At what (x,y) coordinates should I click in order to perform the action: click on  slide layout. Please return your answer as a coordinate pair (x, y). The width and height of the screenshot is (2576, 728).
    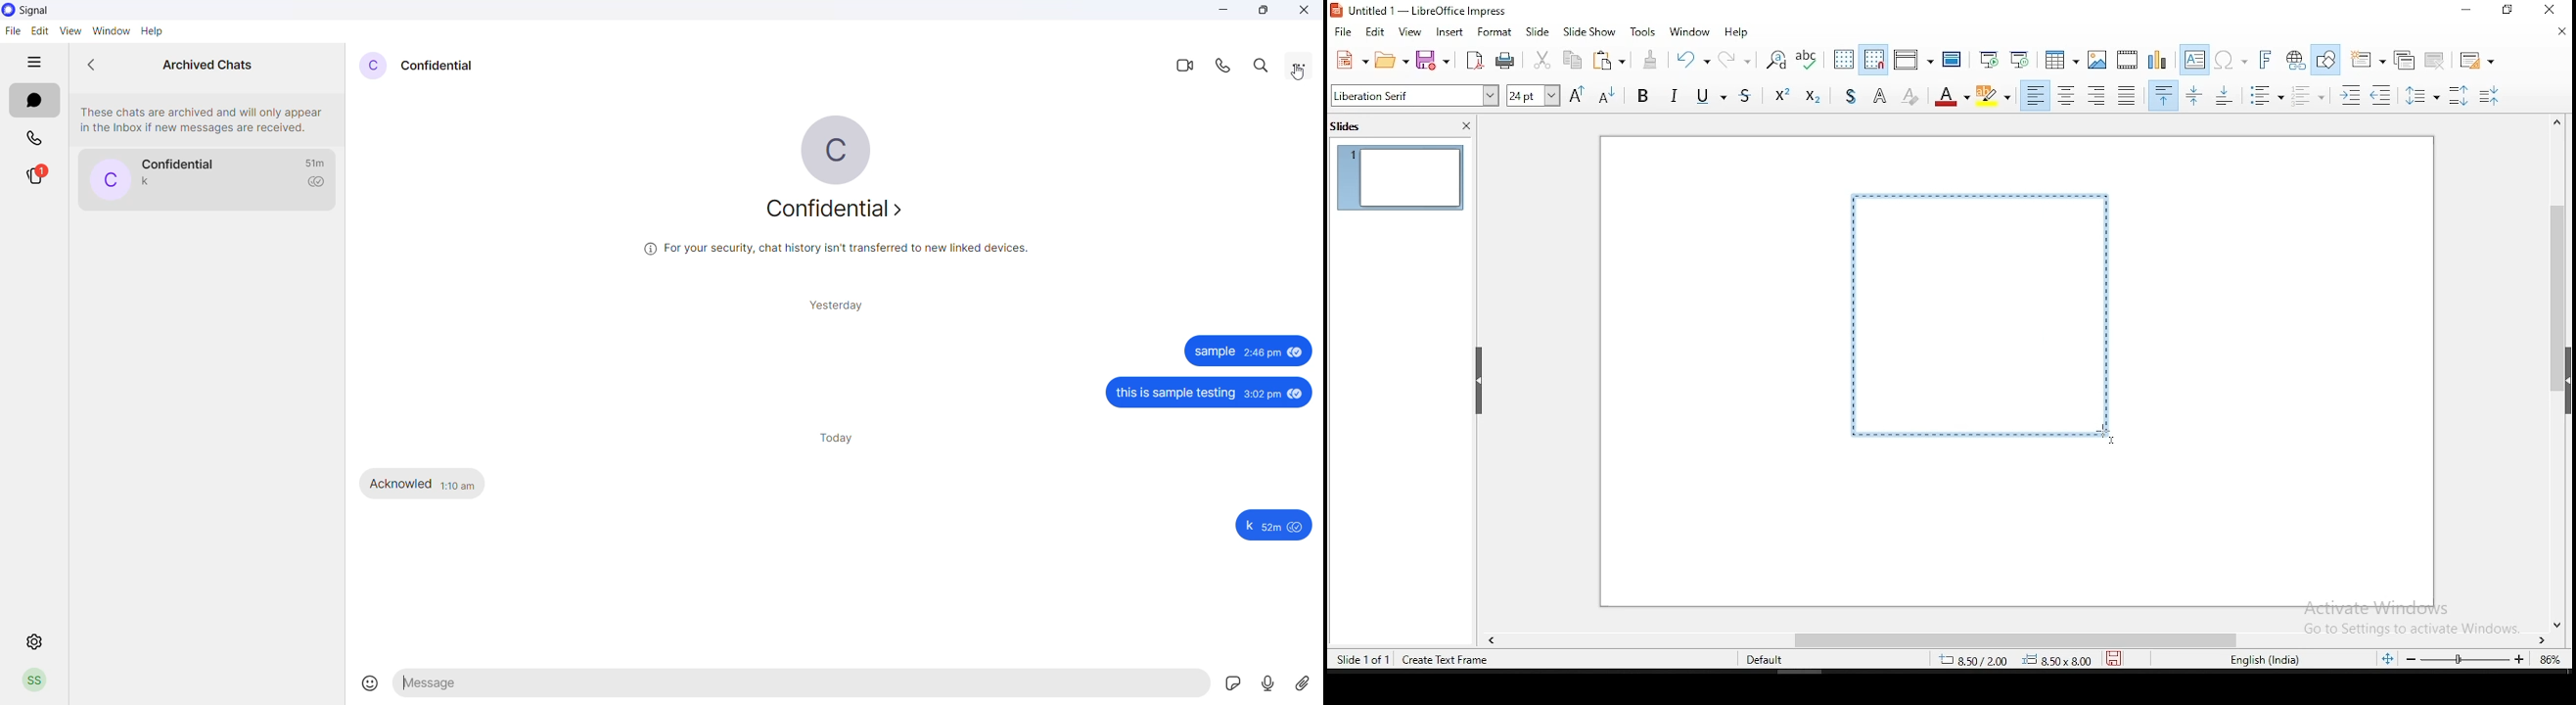
    Looking at the image, I should click on (2478, 59).